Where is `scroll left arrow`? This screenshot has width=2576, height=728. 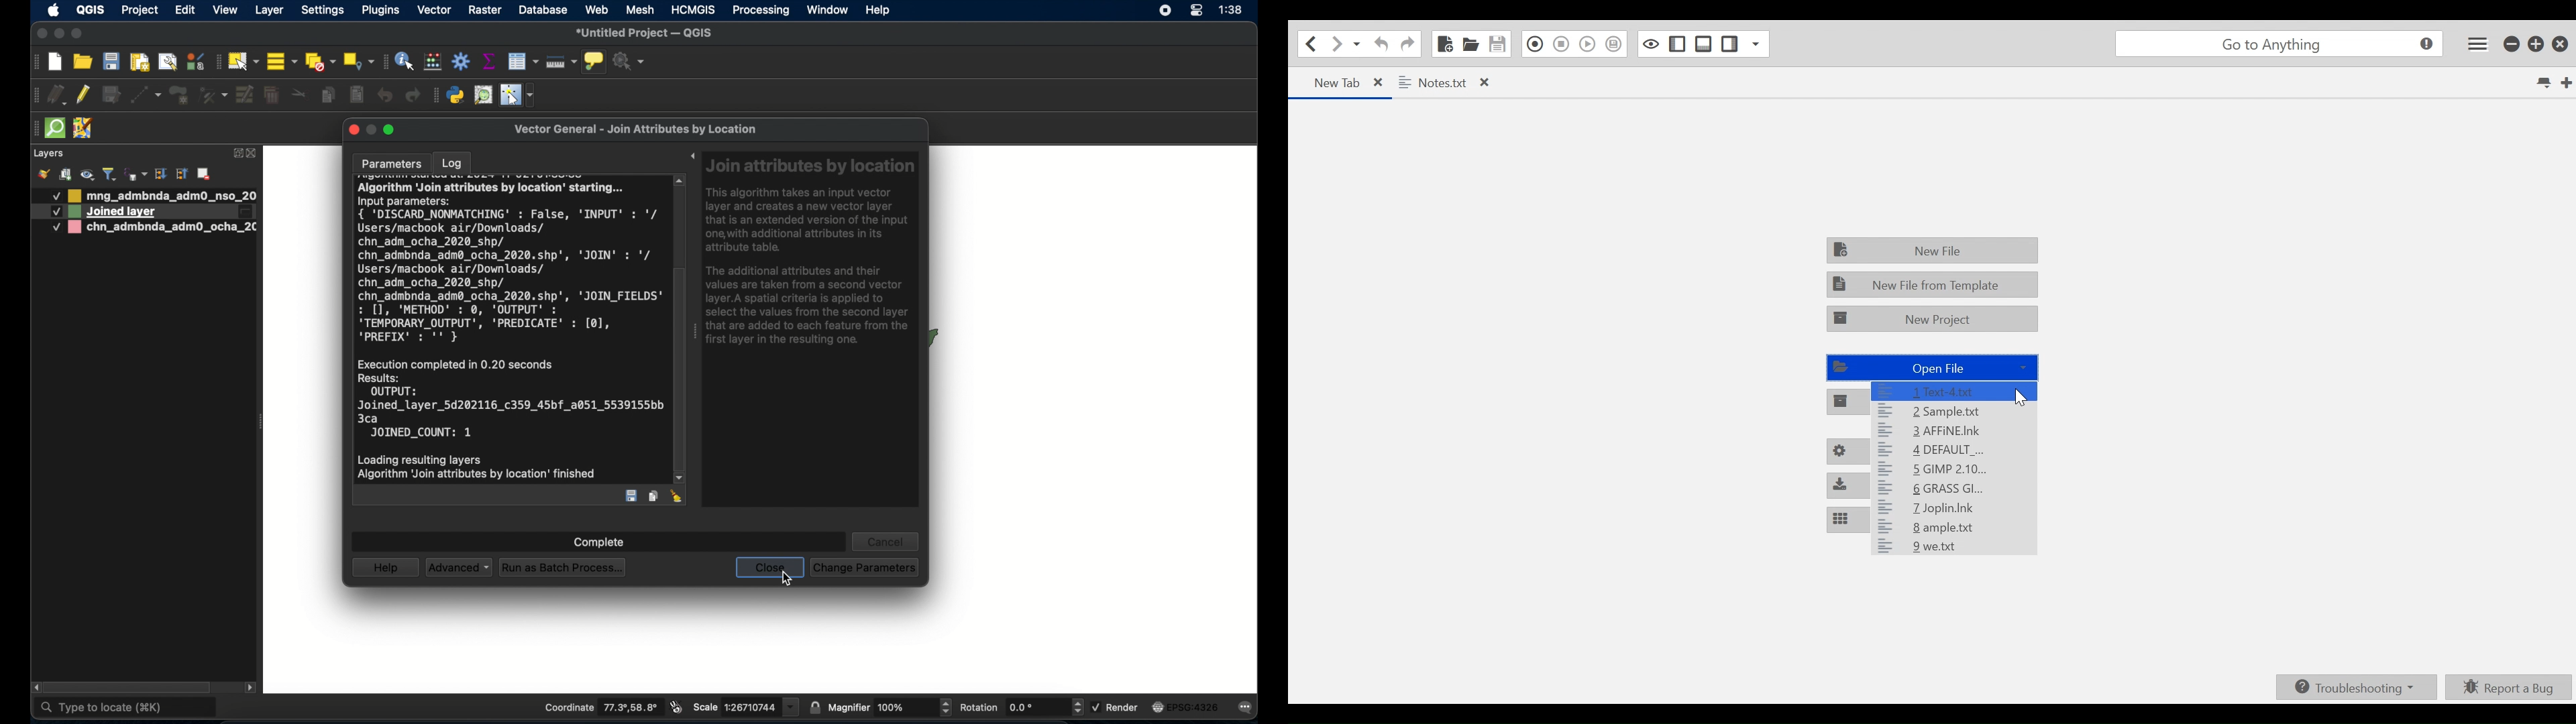
scroll left arrow is located at coordinates (36, 687).